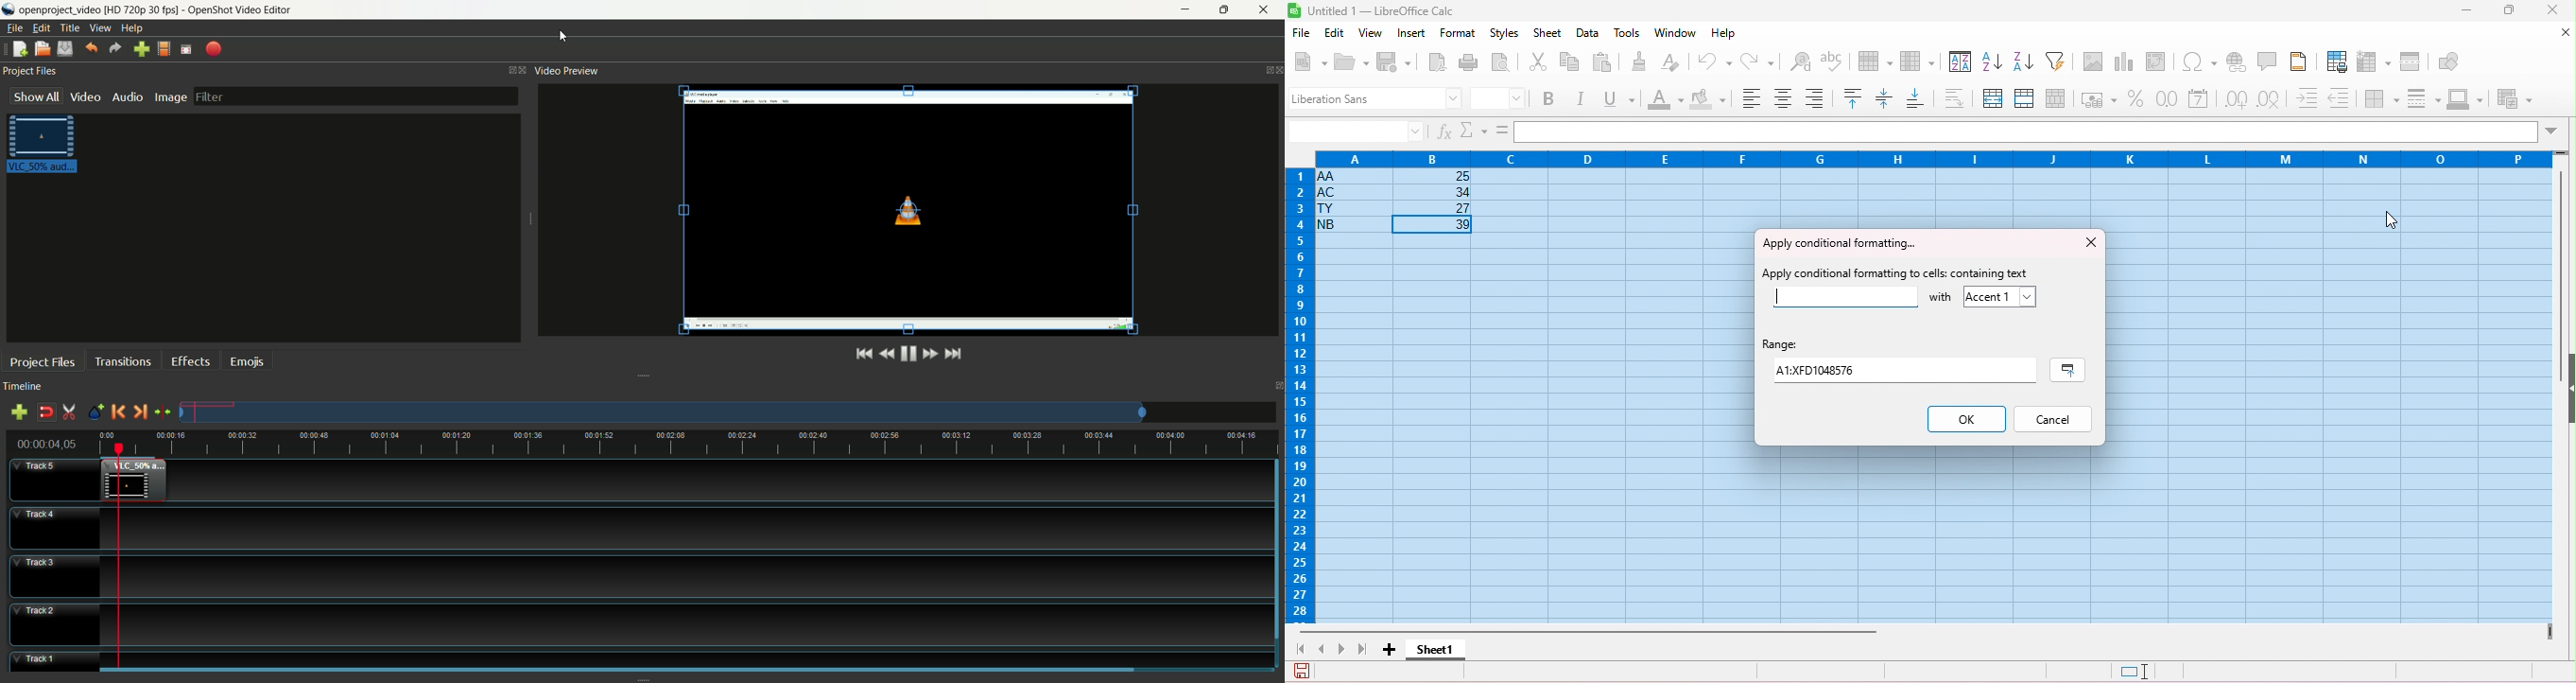  What do you see at coordinates (140, 49) in the screenshot?
I see `import file` at bounding box center [140, 49].